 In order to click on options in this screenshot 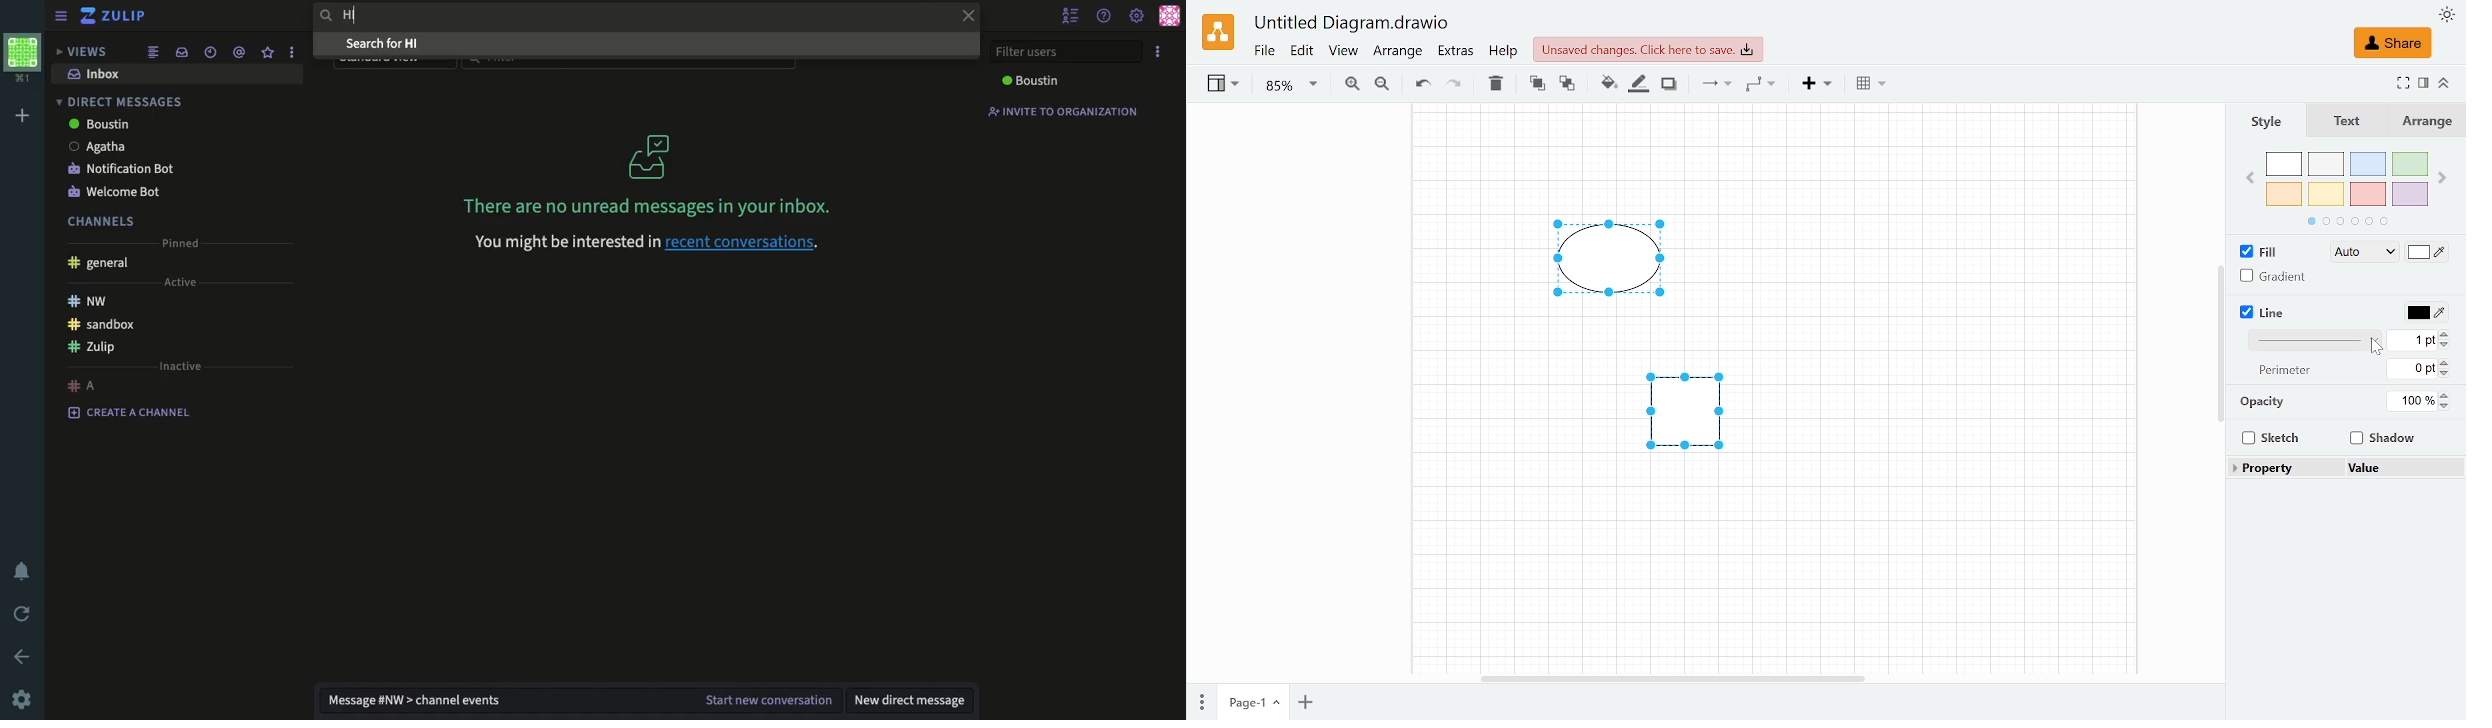, I will do `click(292, 53)`.